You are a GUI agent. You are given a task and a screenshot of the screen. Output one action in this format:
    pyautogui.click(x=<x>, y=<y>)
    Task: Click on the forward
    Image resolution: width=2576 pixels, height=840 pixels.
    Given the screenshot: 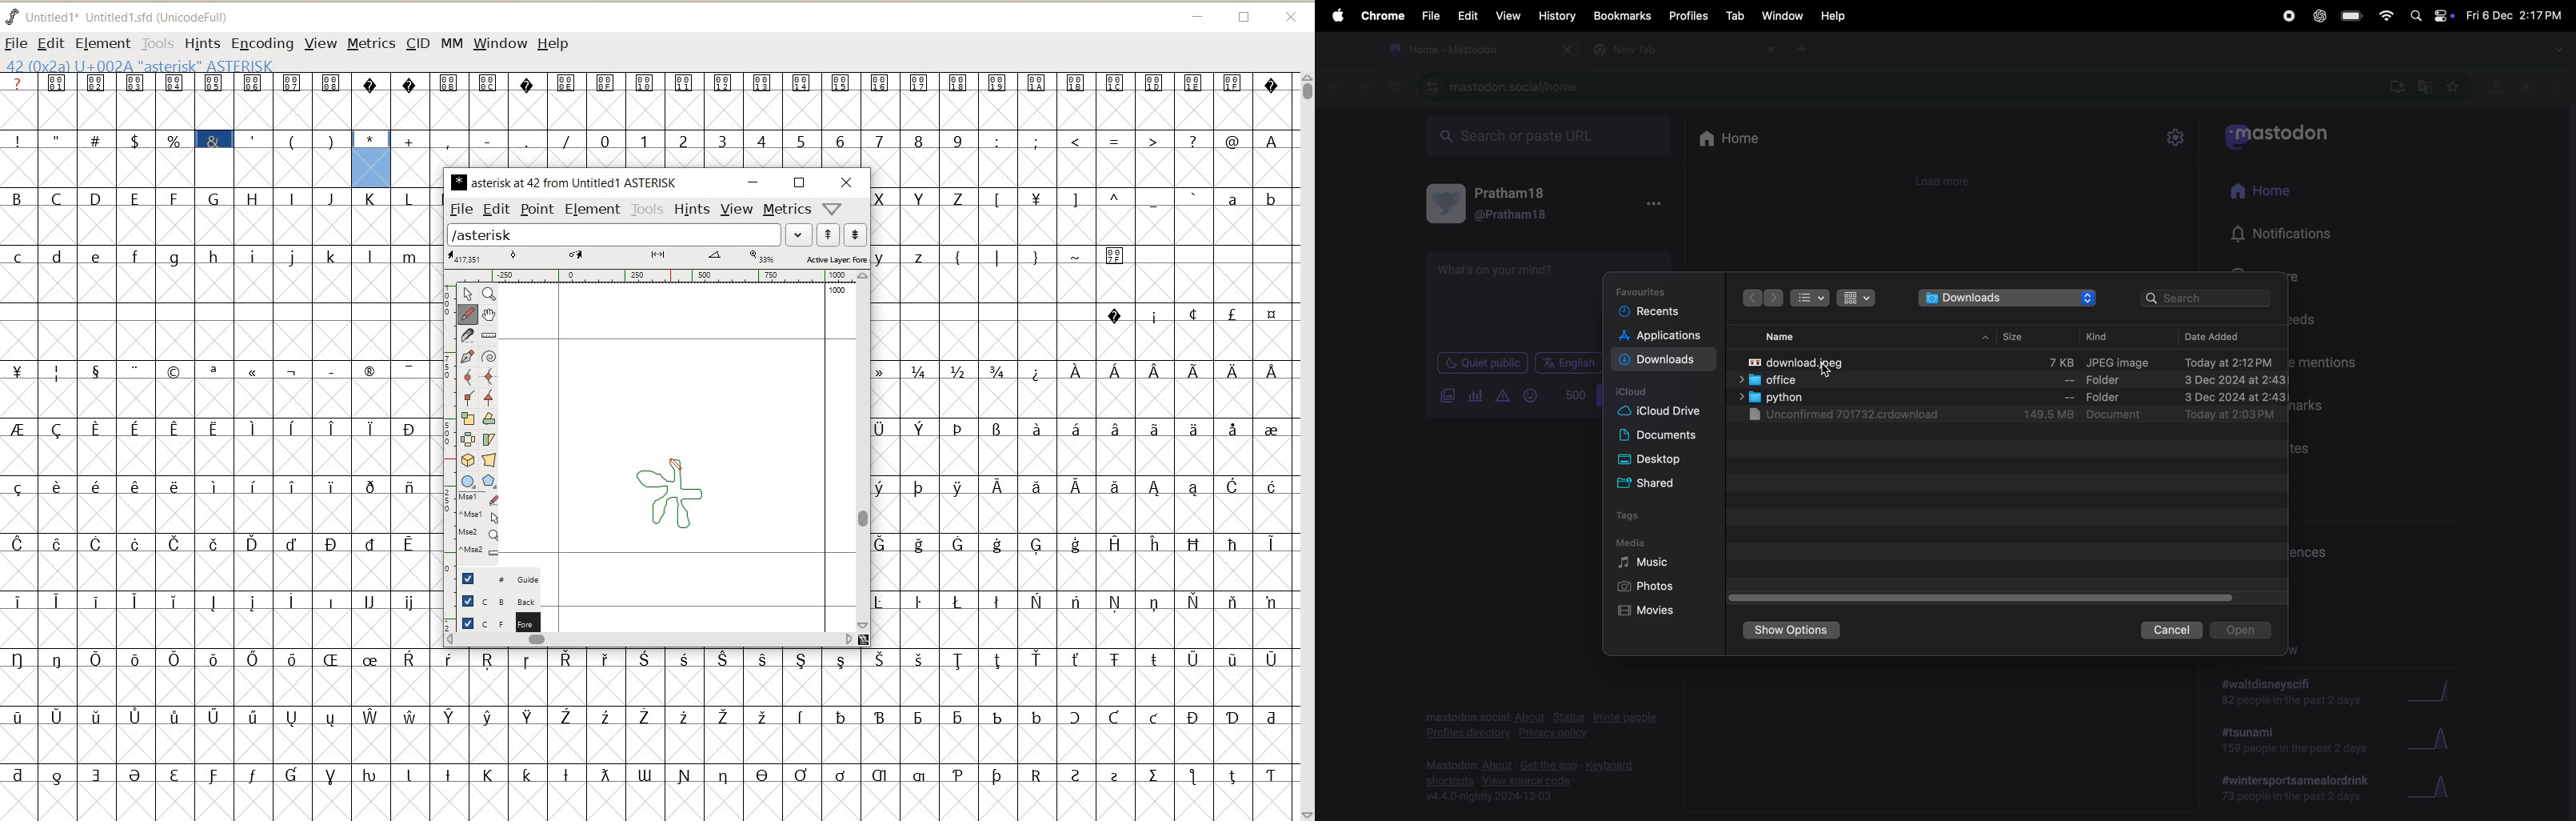 What is the action you would take?
    pyautogui.click(x=1775, y=299)
    